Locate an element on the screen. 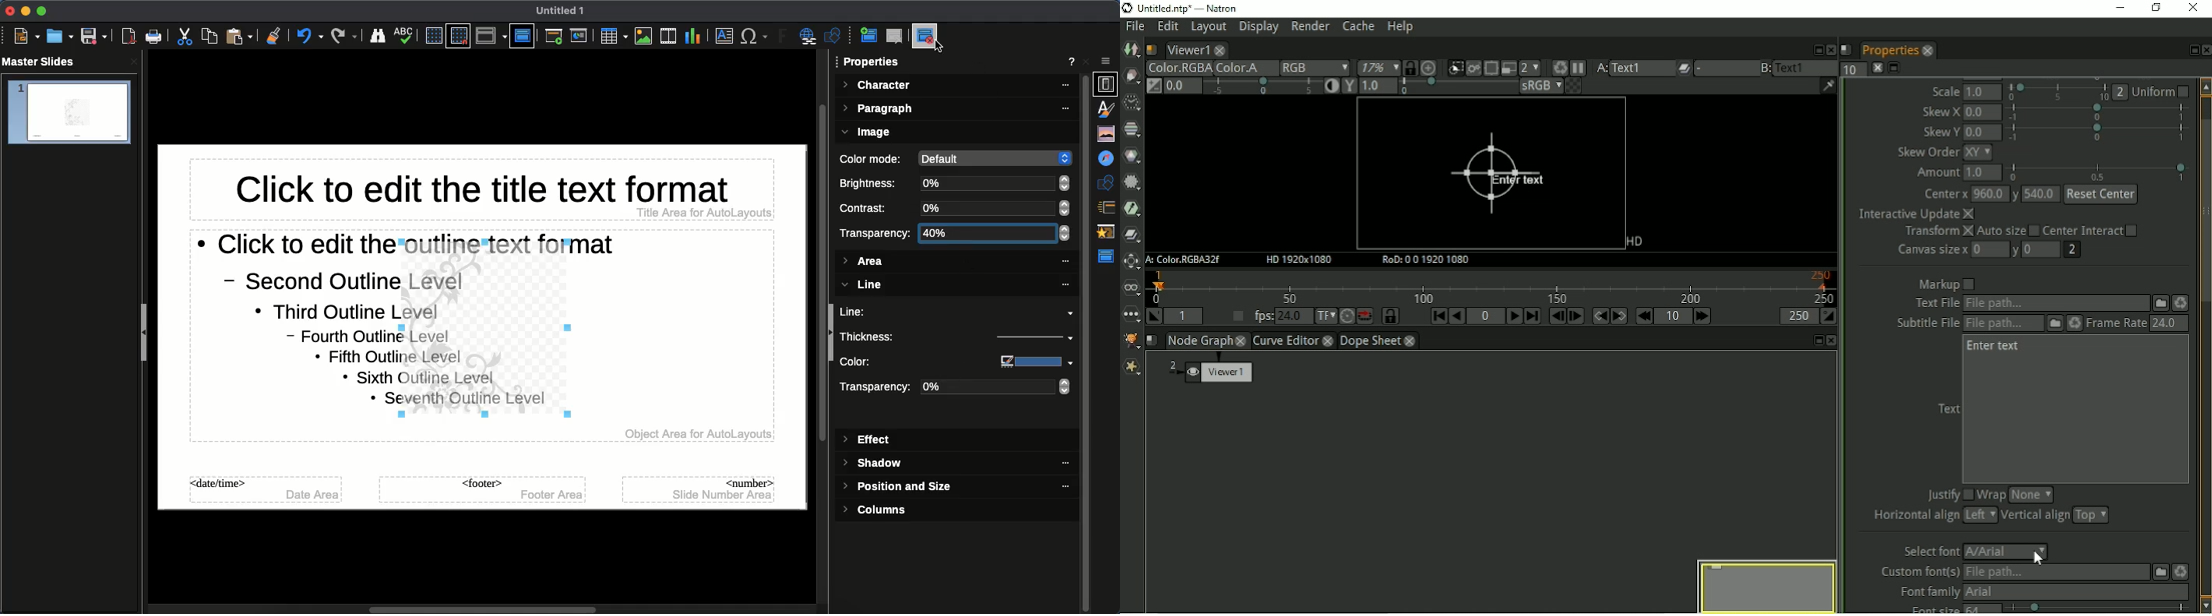  collapse is located at coordinates (831, 334).